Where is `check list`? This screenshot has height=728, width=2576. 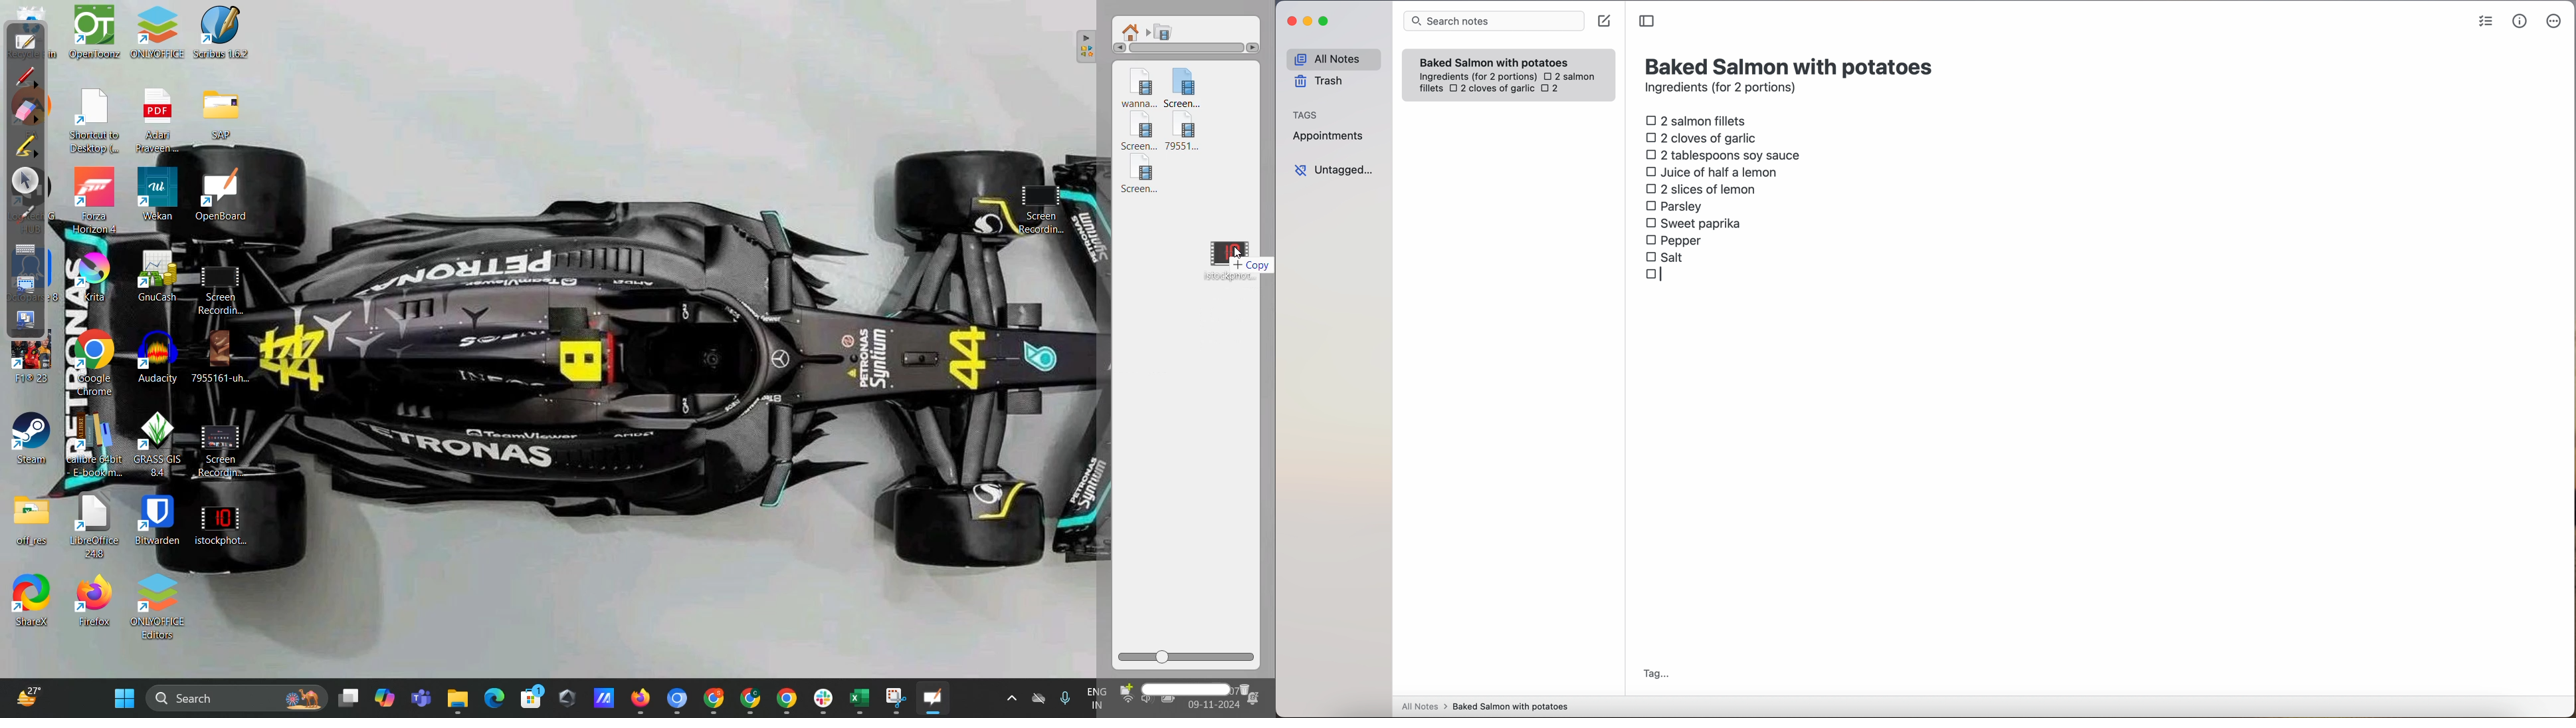
check list is located at coordinates (2486, 22).